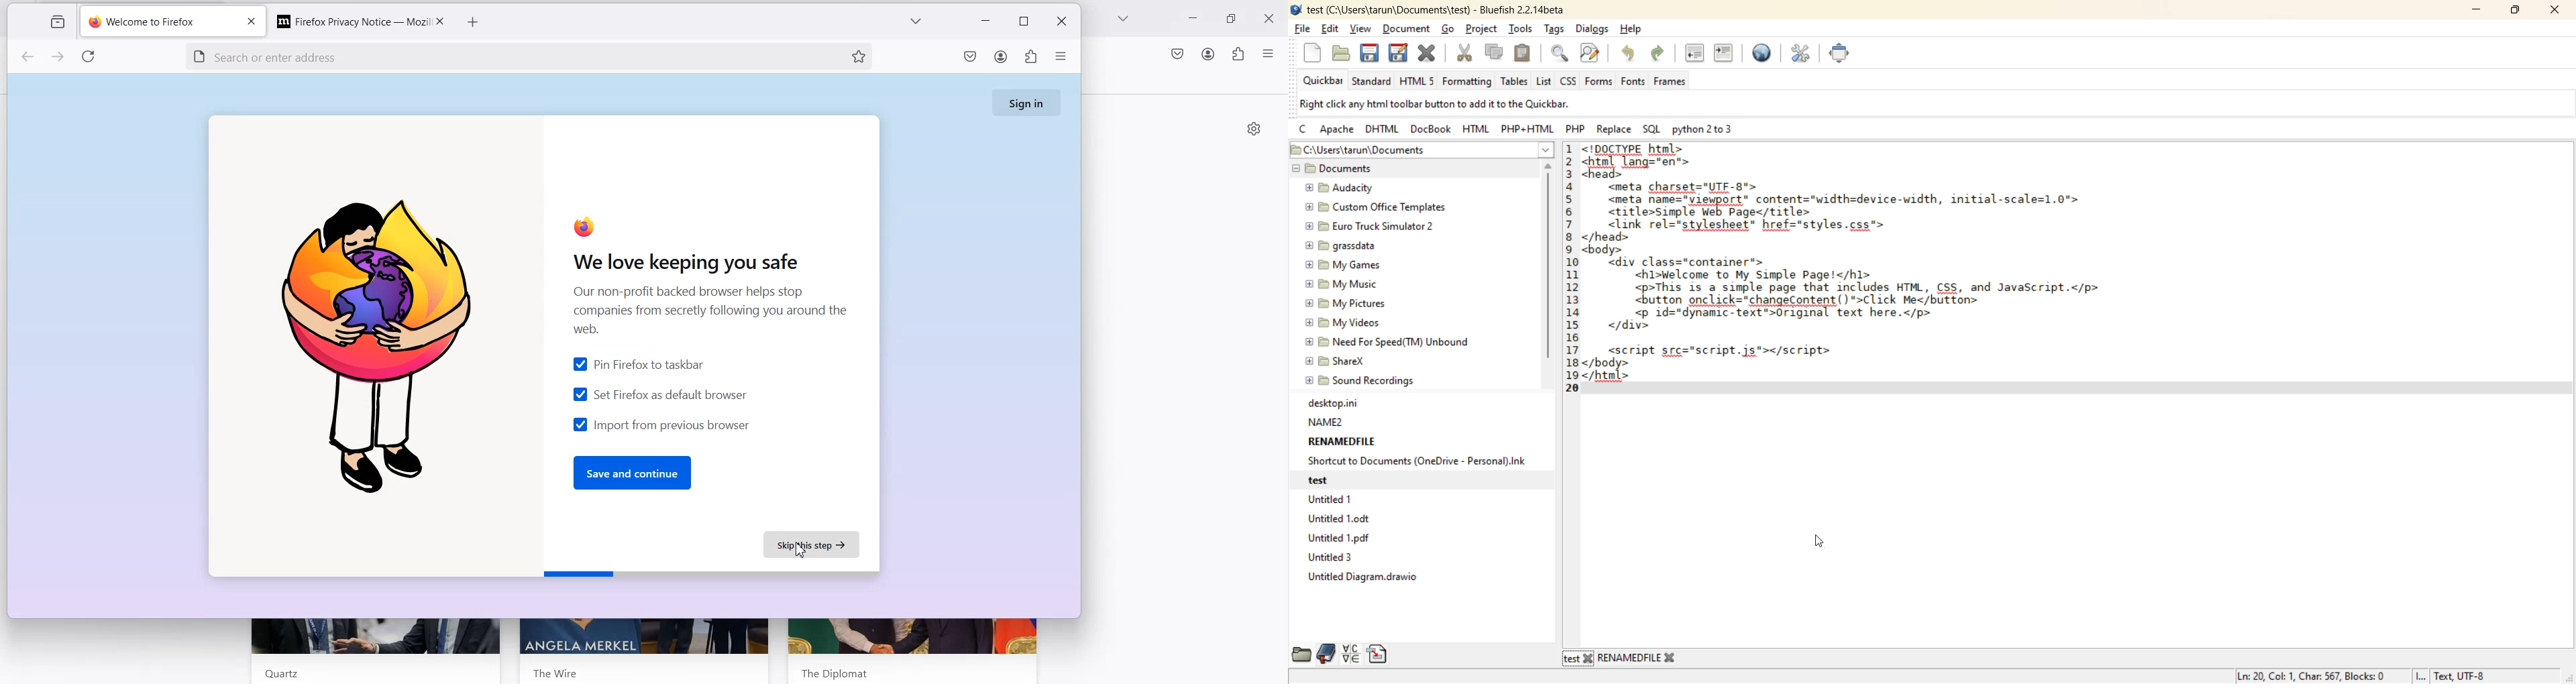  What do you see at coordinates (381, 345) in the screenshot?
I see `Logo` at bounding box center [381, 345].